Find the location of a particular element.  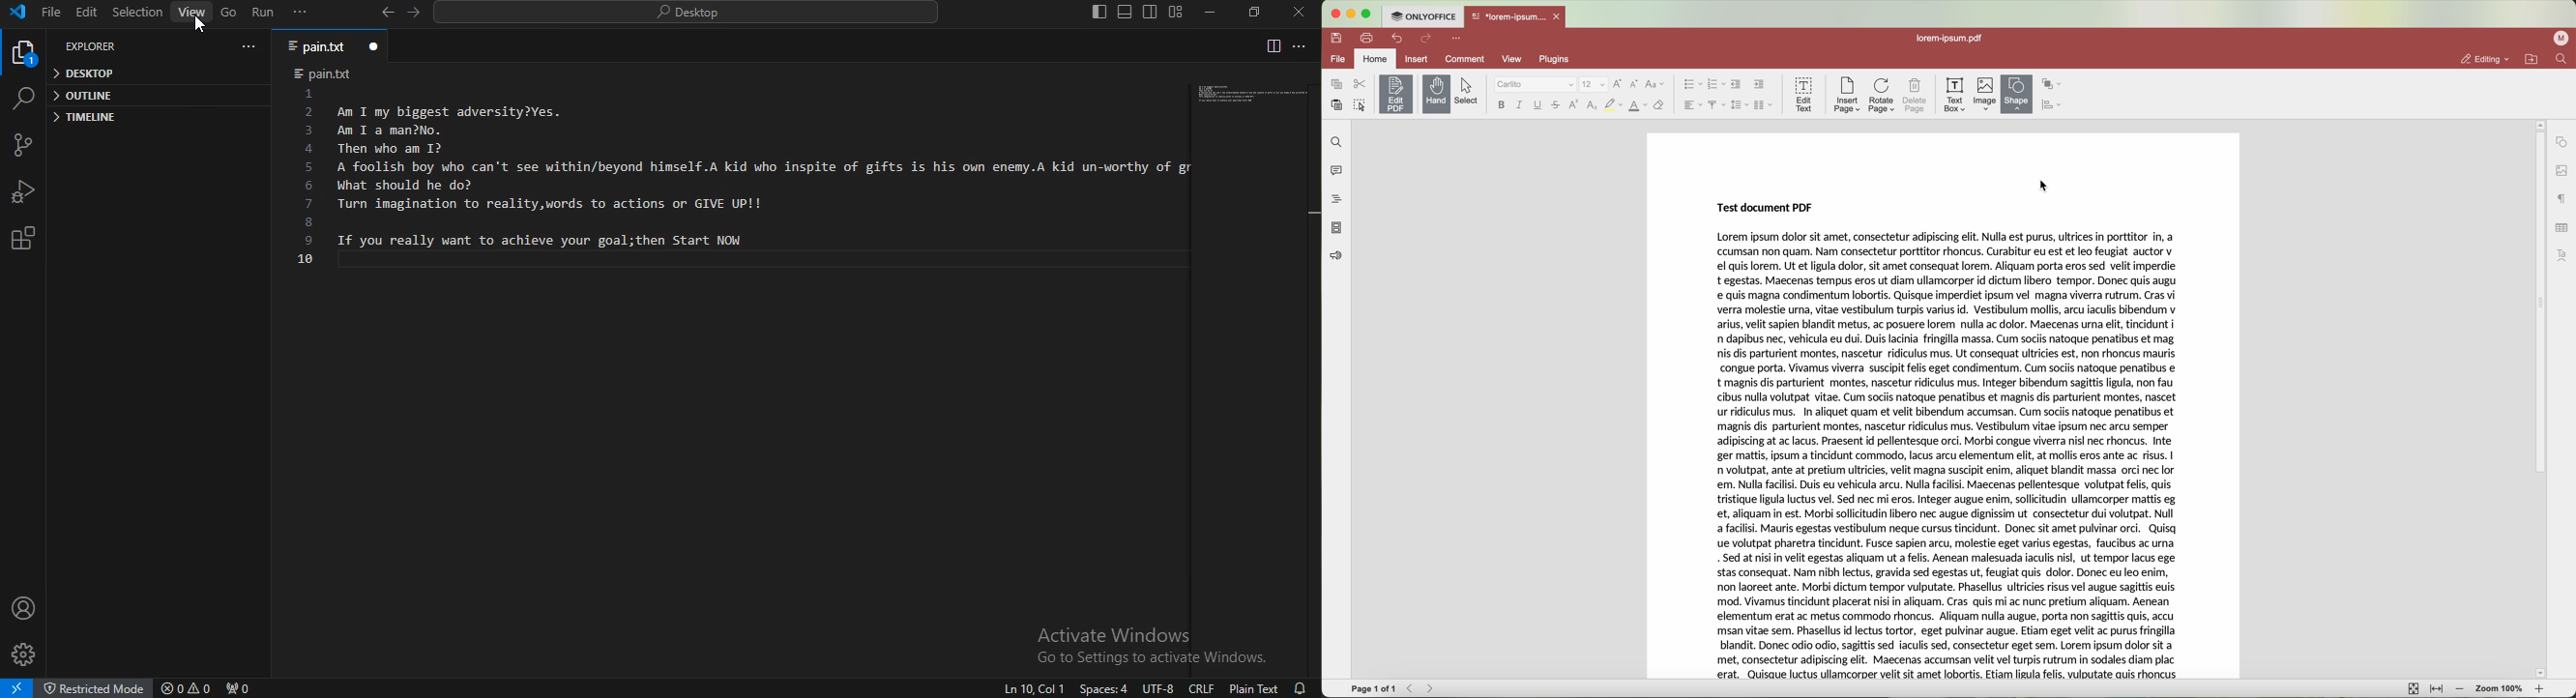

change case is located at coordinates (1655, 84).